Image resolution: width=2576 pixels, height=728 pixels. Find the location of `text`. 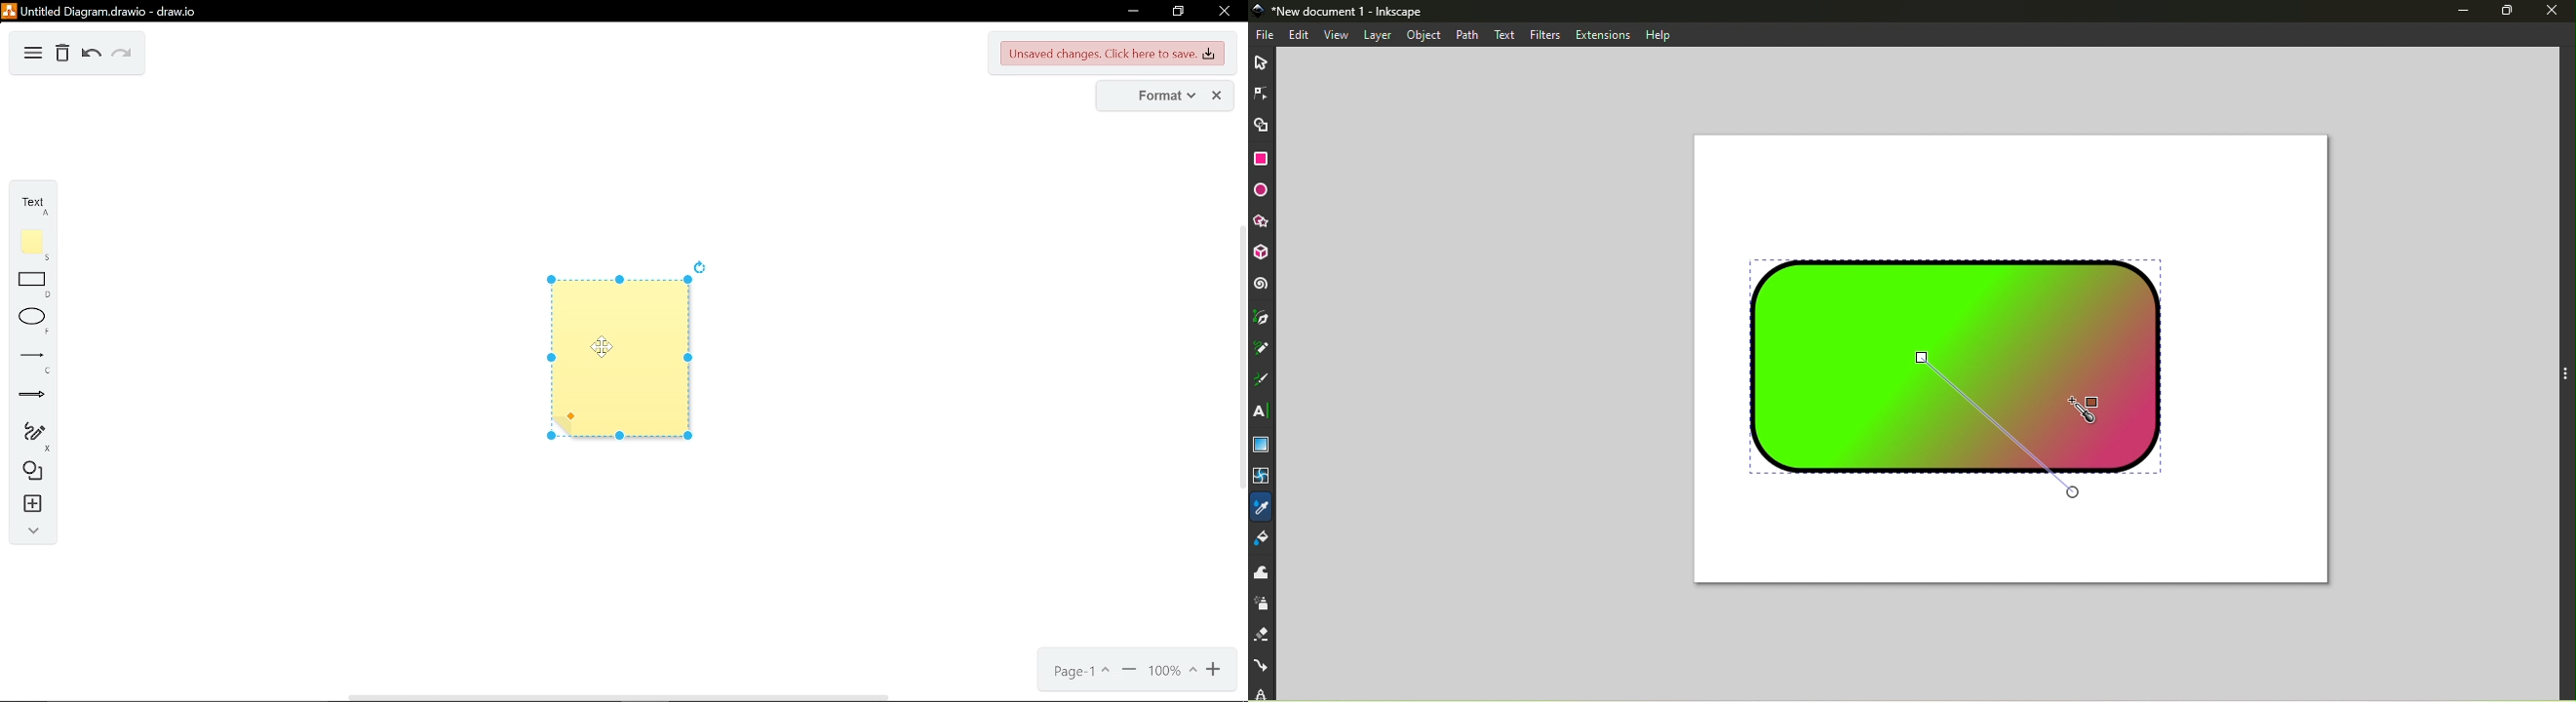

text is located at coordinates (32, 205).